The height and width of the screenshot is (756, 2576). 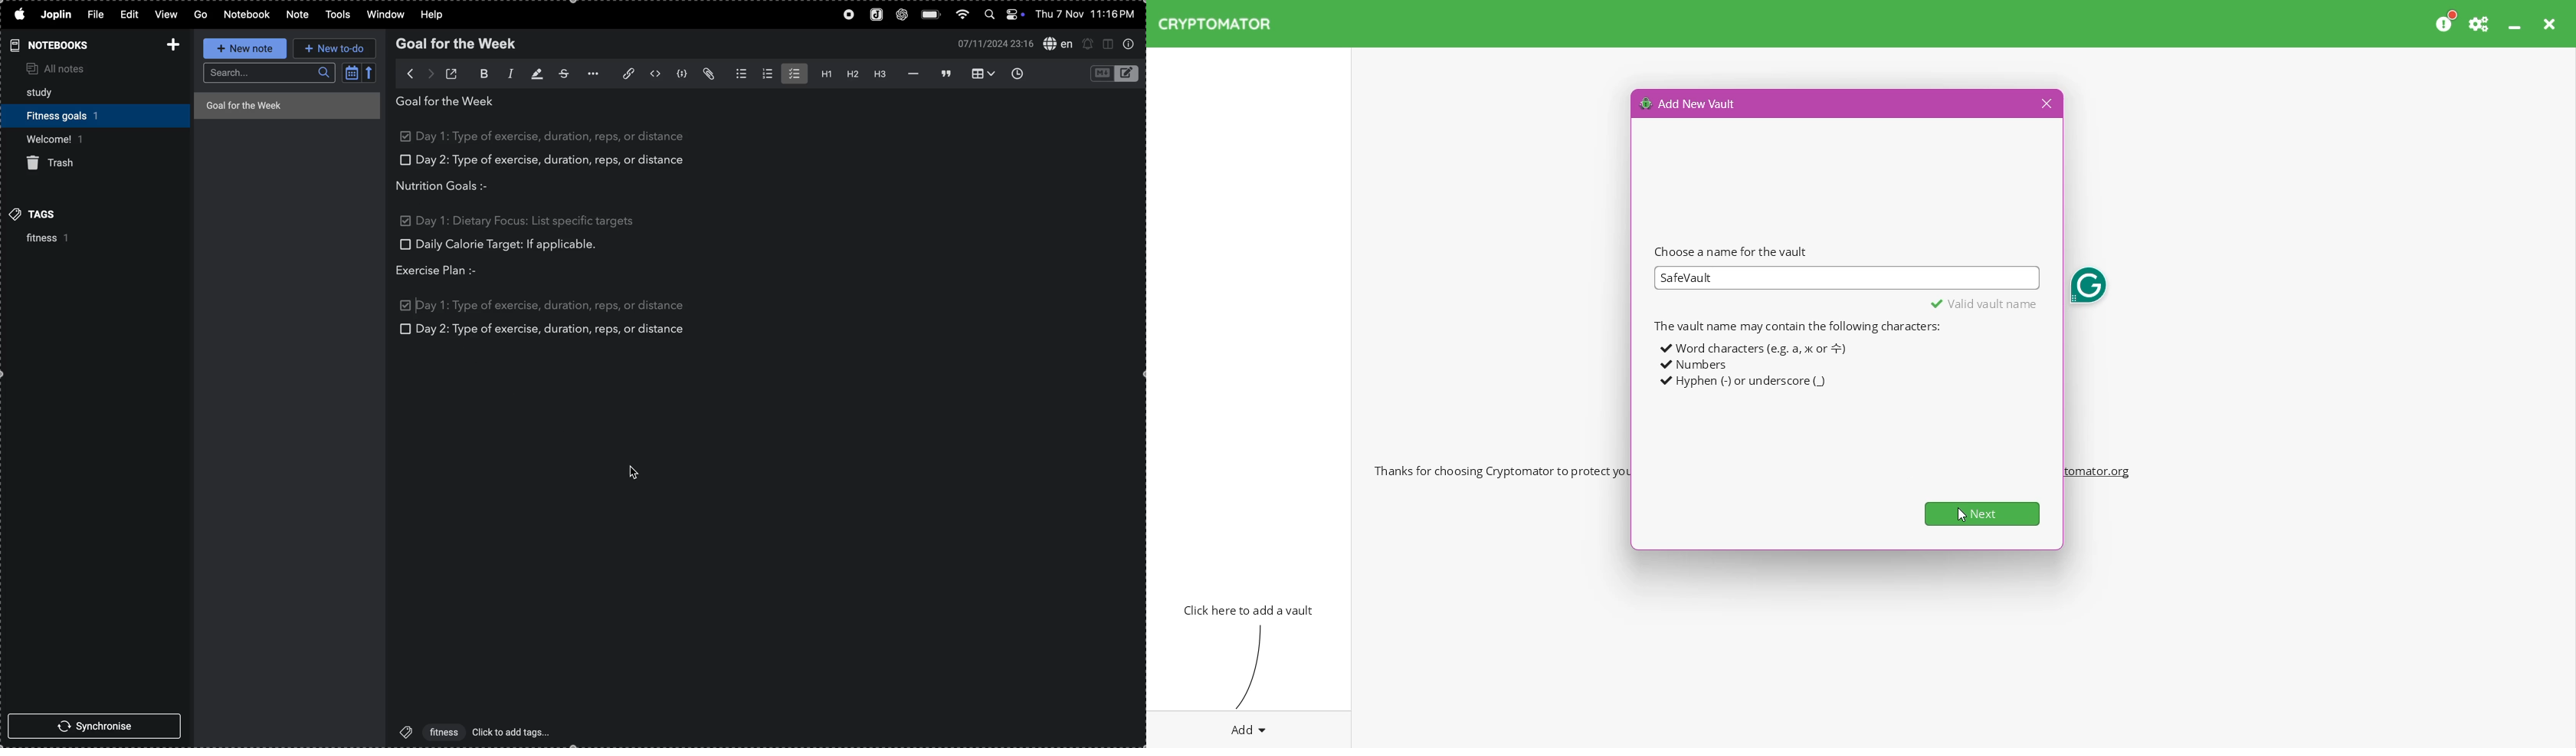 I want to click on highlight, so click(x=533, y=75).